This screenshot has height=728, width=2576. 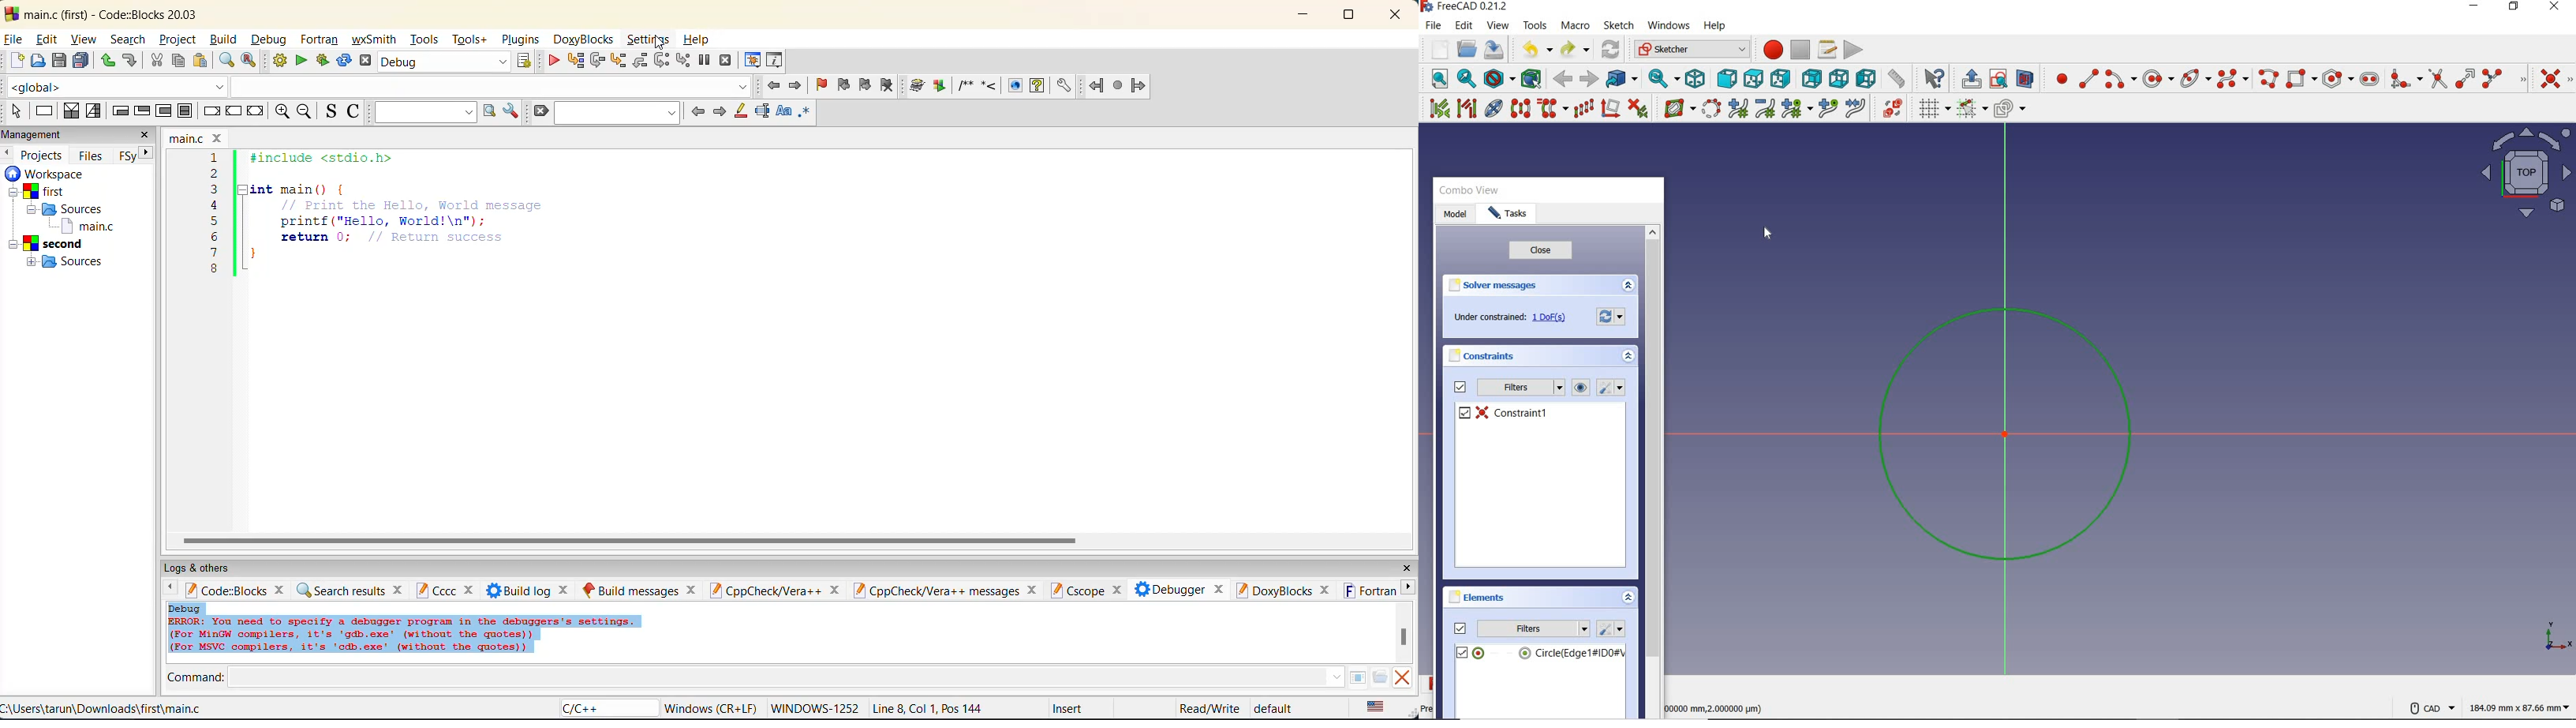 I want to click on next bookmark, so click(x=865, y=87).